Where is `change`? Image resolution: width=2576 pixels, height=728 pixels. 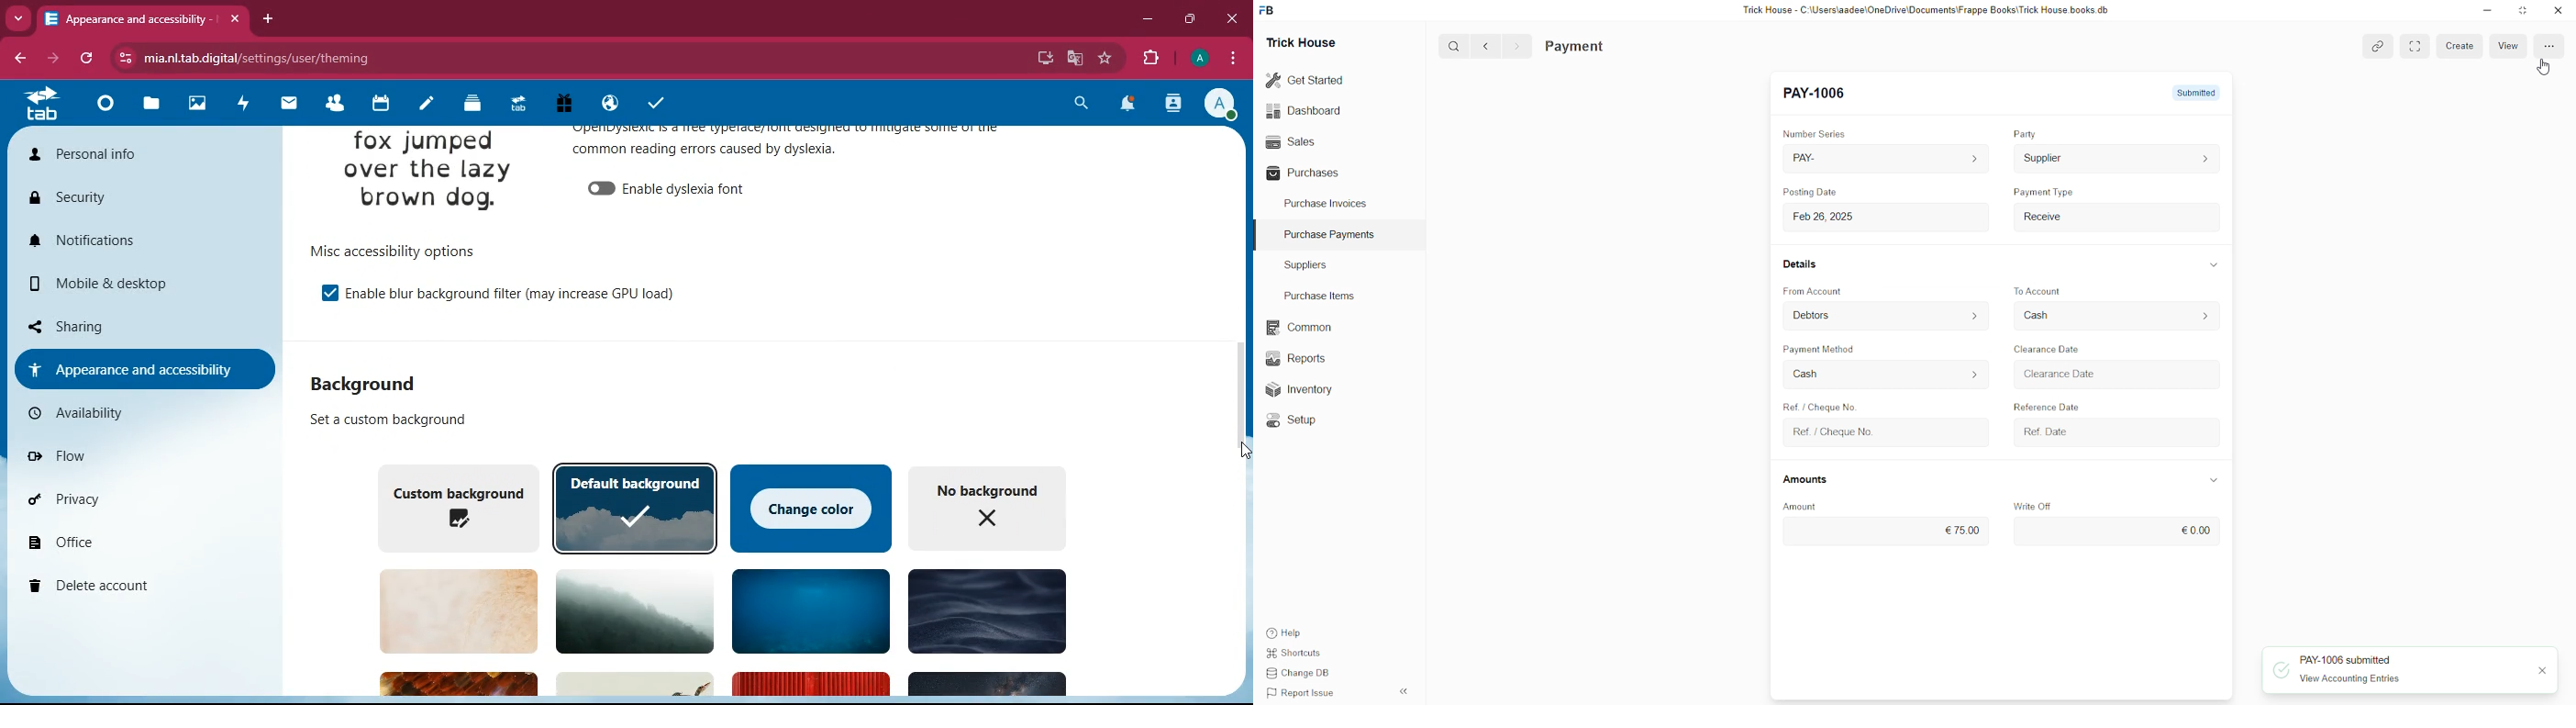 change is located at coordinates (809, 507).